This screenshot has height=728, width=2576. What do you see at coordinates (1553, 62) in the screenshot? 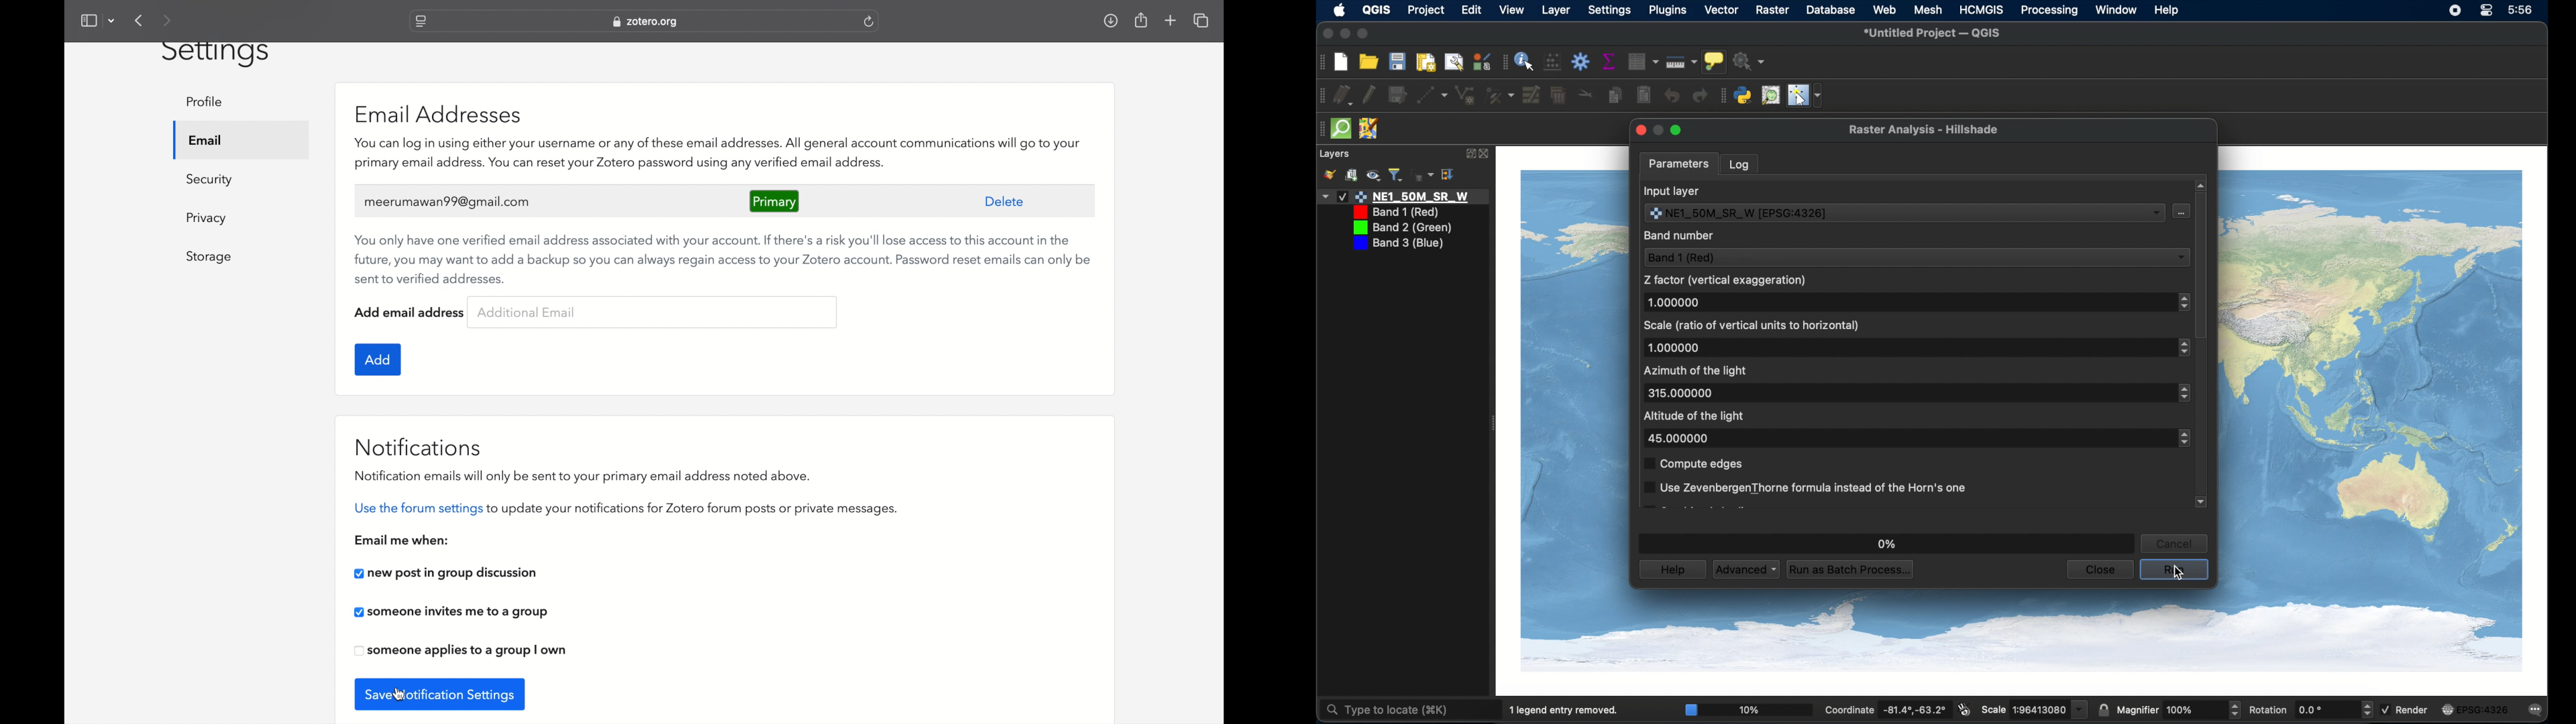
I see `open field calculator` at bounding box center [1553, 62].